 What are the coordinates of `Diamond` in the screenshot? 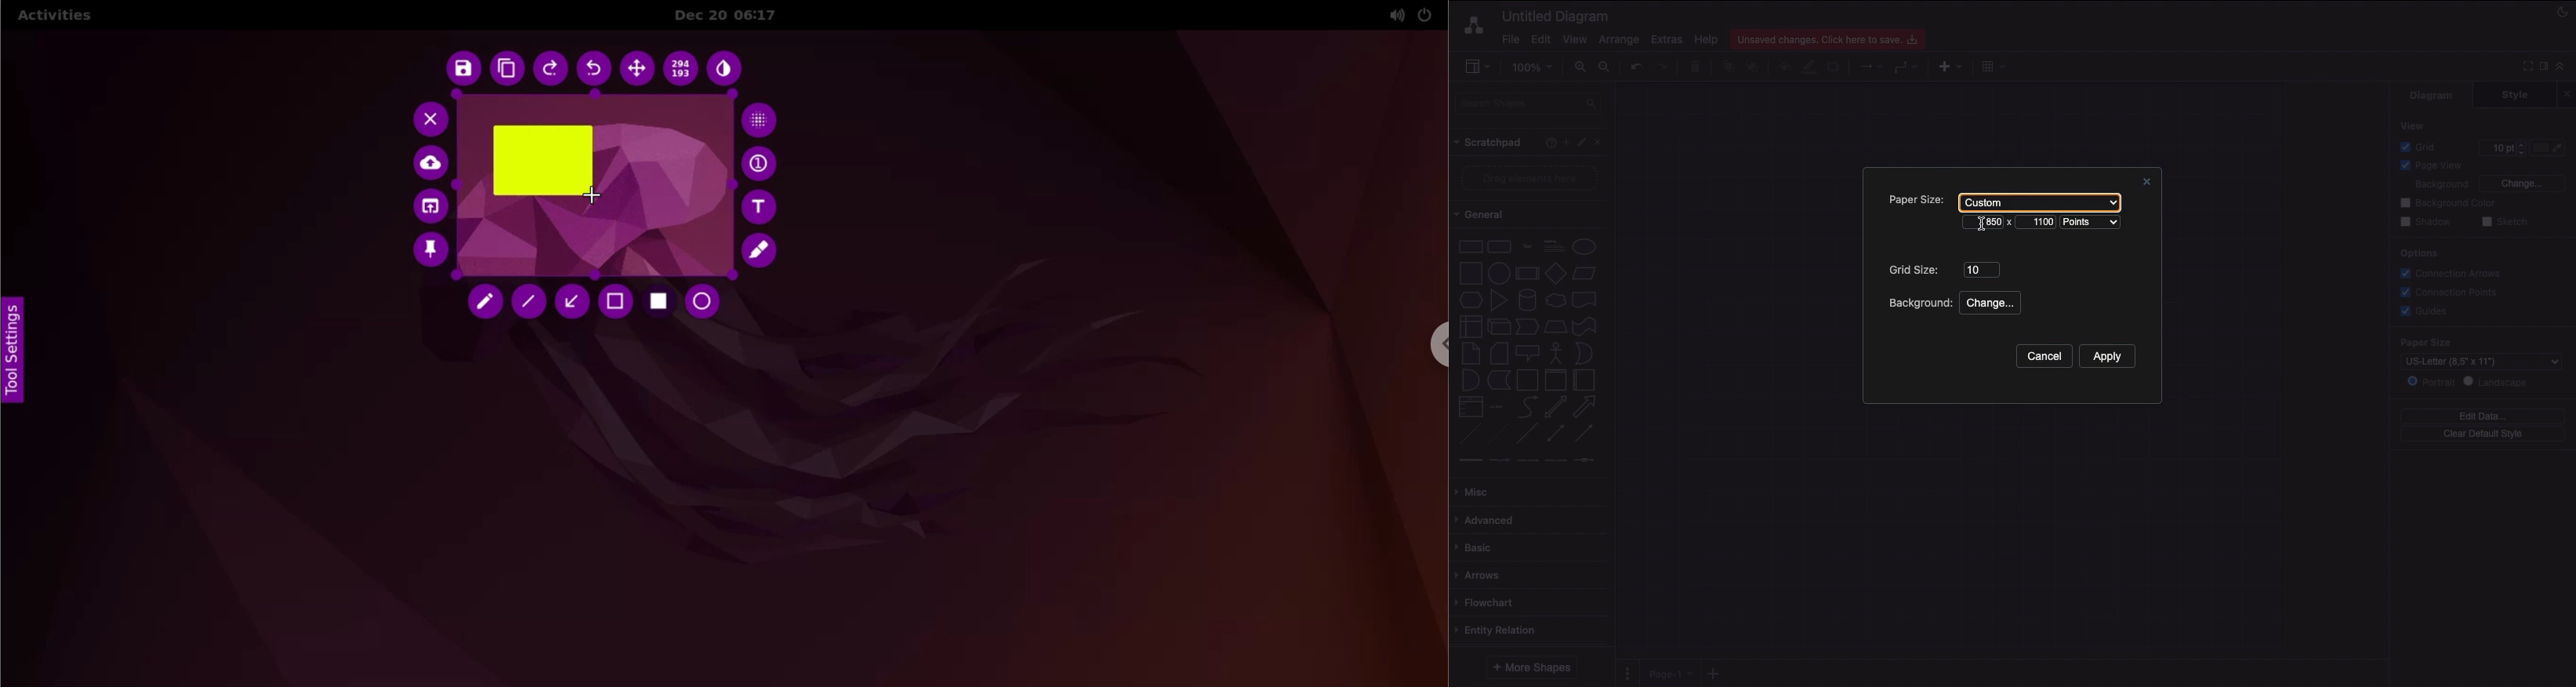 It's located at (1555, 274).